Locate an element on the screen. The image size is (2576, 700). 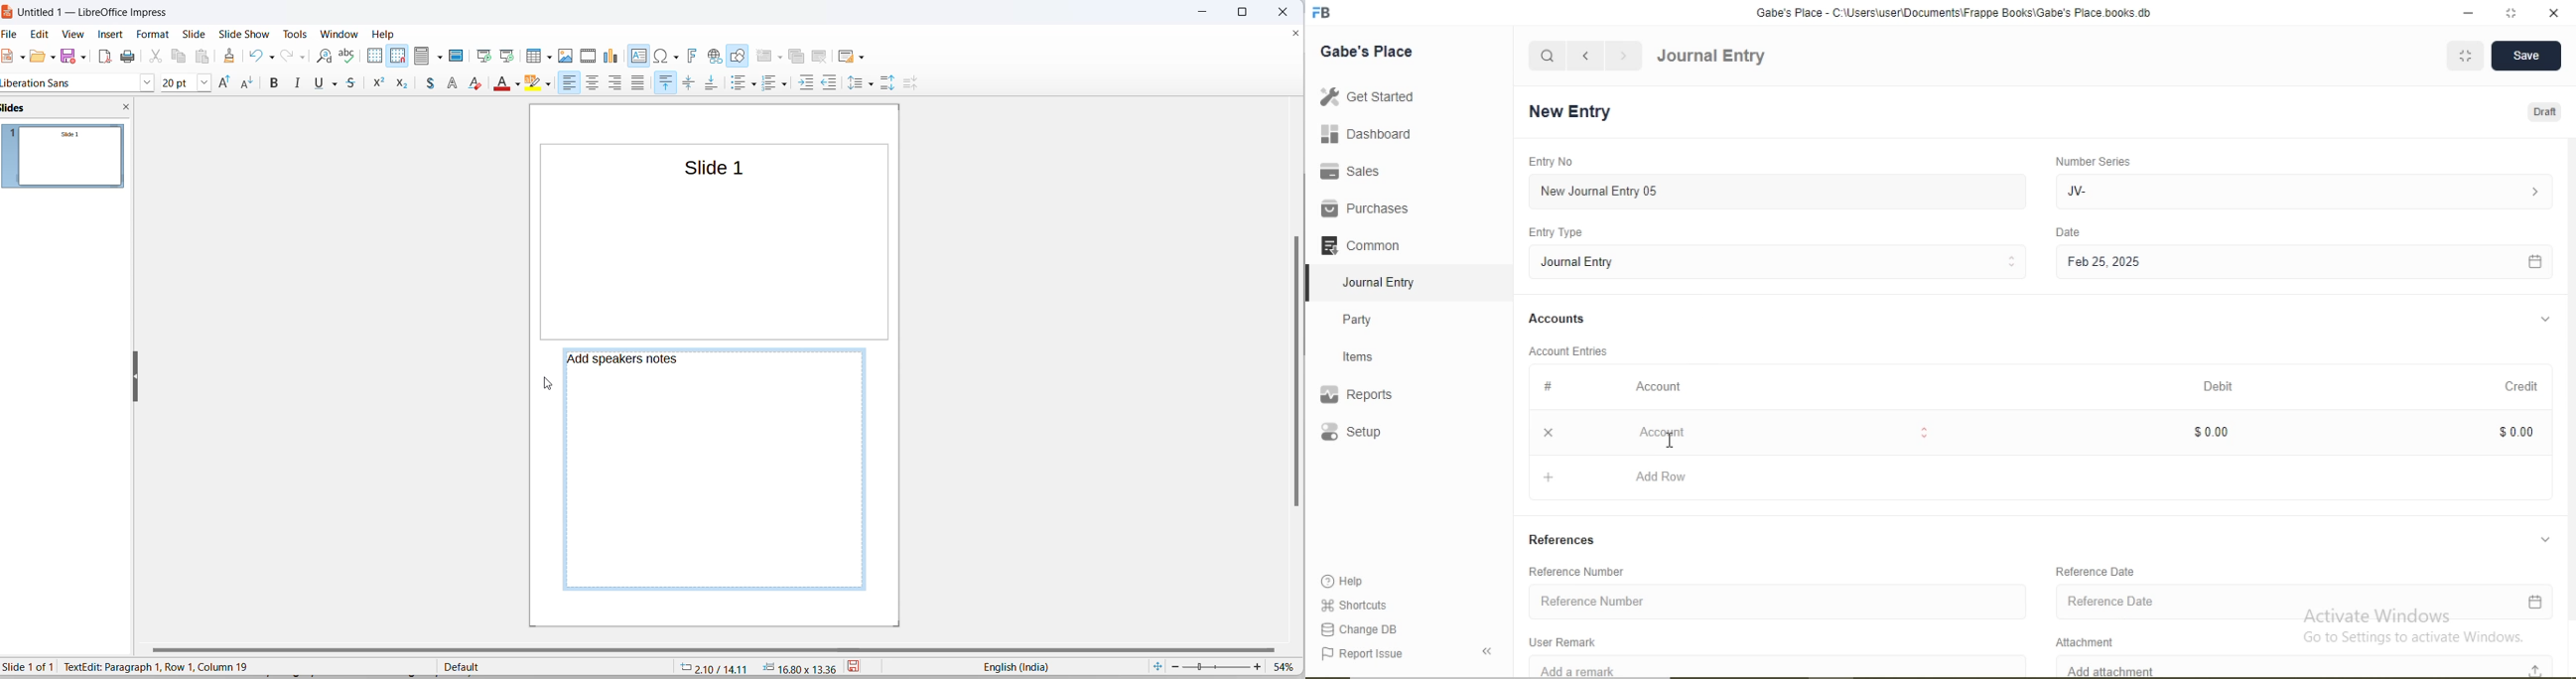
tools is located at coordinates (297, 34).